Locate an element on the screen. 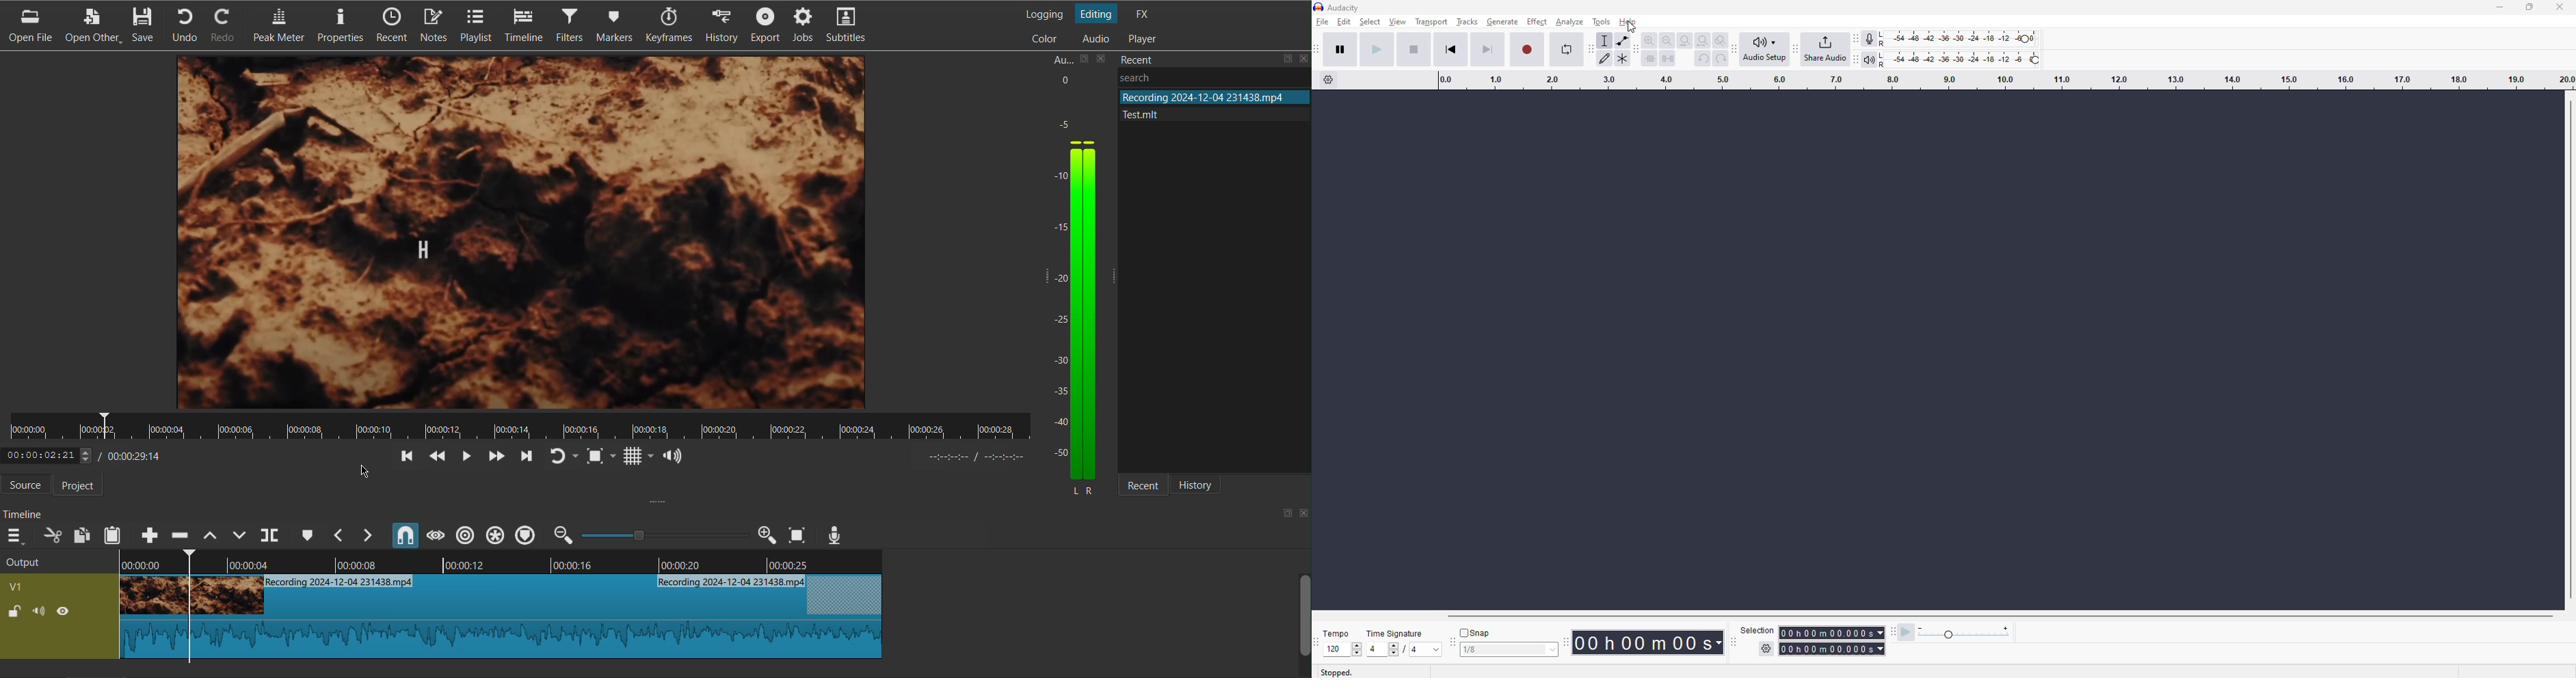 The width and height of the screenshot is (2576, 700). timeline options is located at coordinates (1332, 80).